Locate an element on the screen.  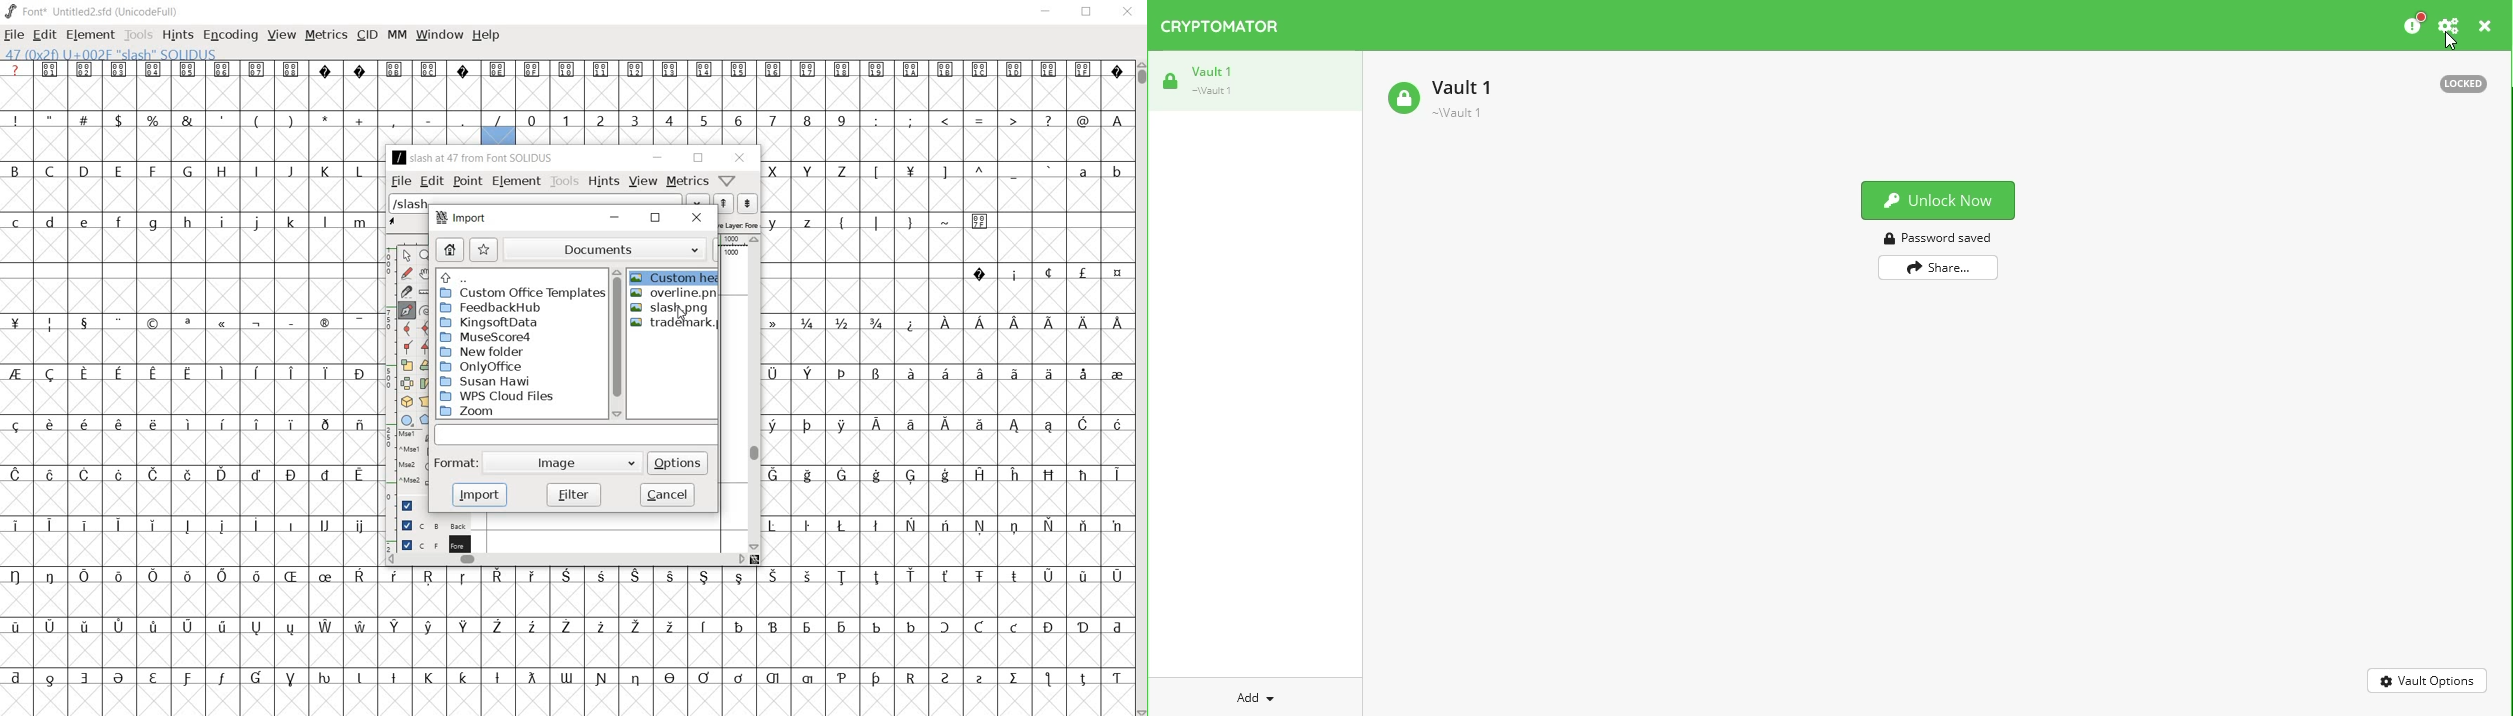
options is located at coordinates (678, 463).